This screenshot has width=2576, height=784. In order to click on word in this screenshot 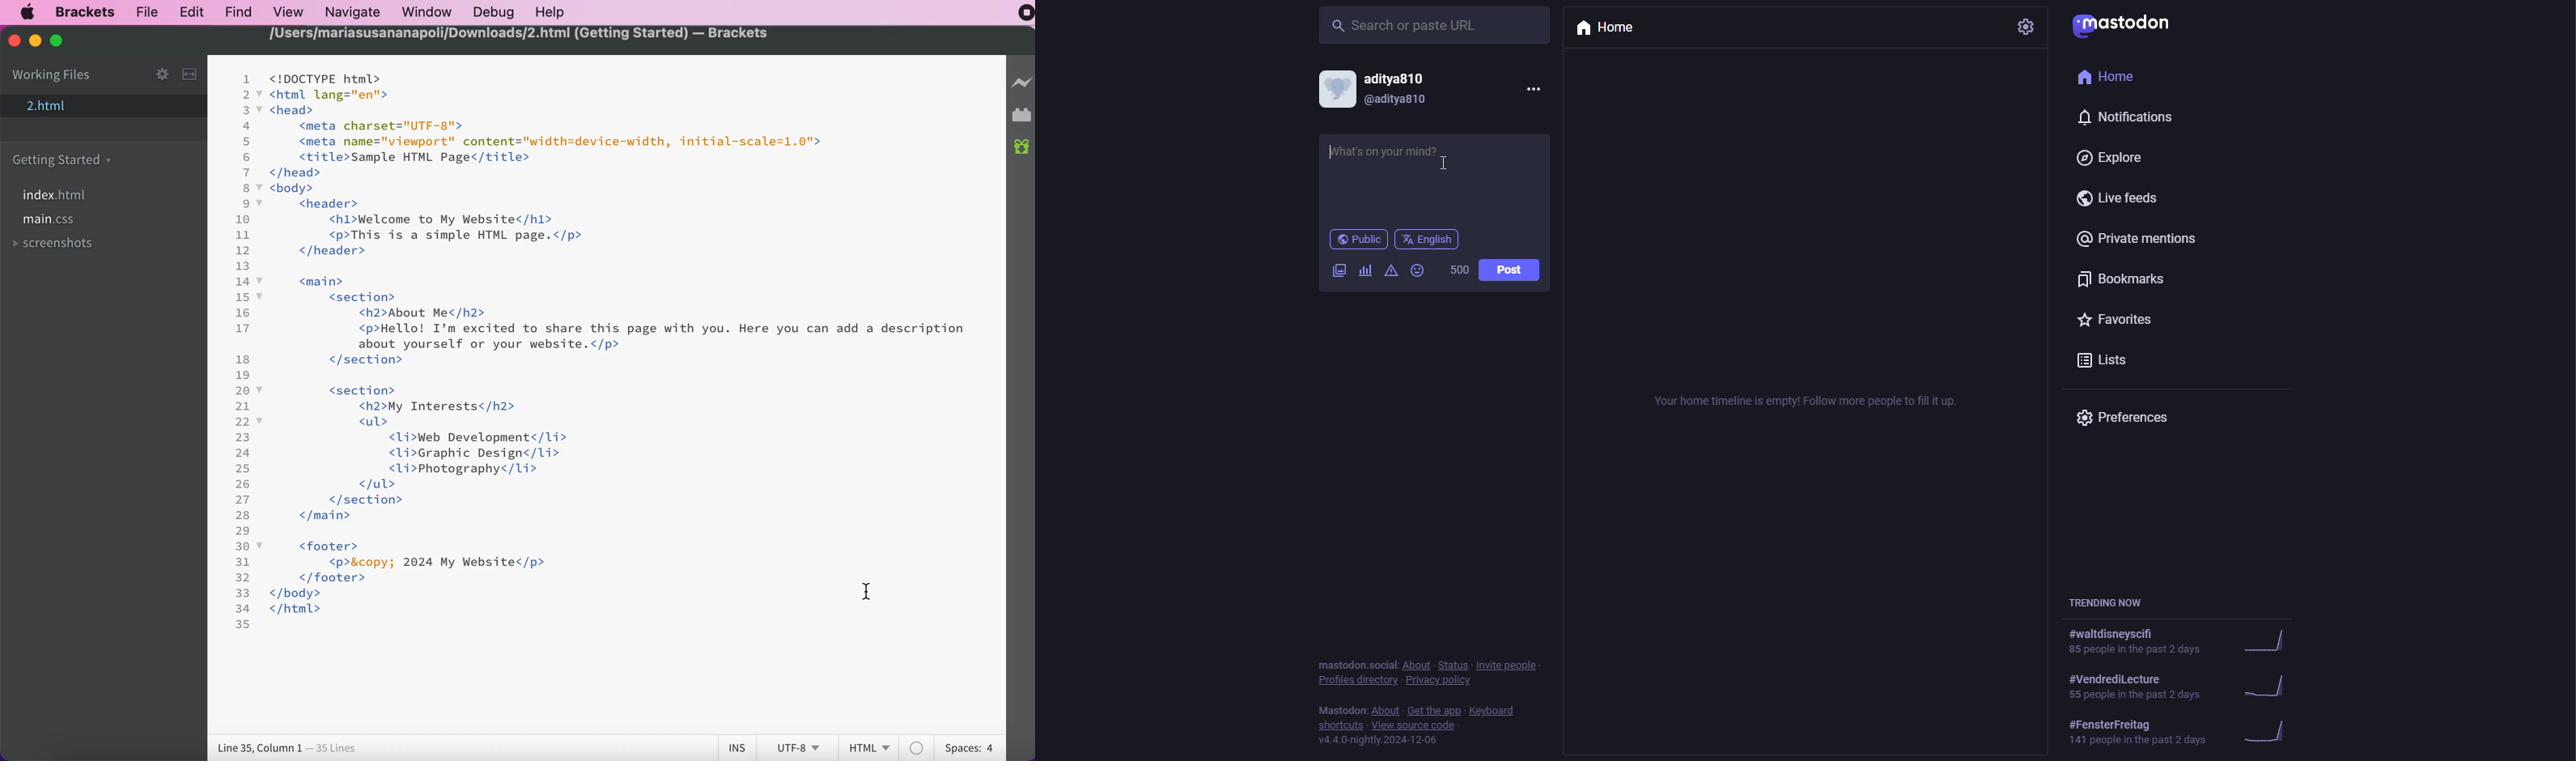, I will do `click(1458, 271)`.